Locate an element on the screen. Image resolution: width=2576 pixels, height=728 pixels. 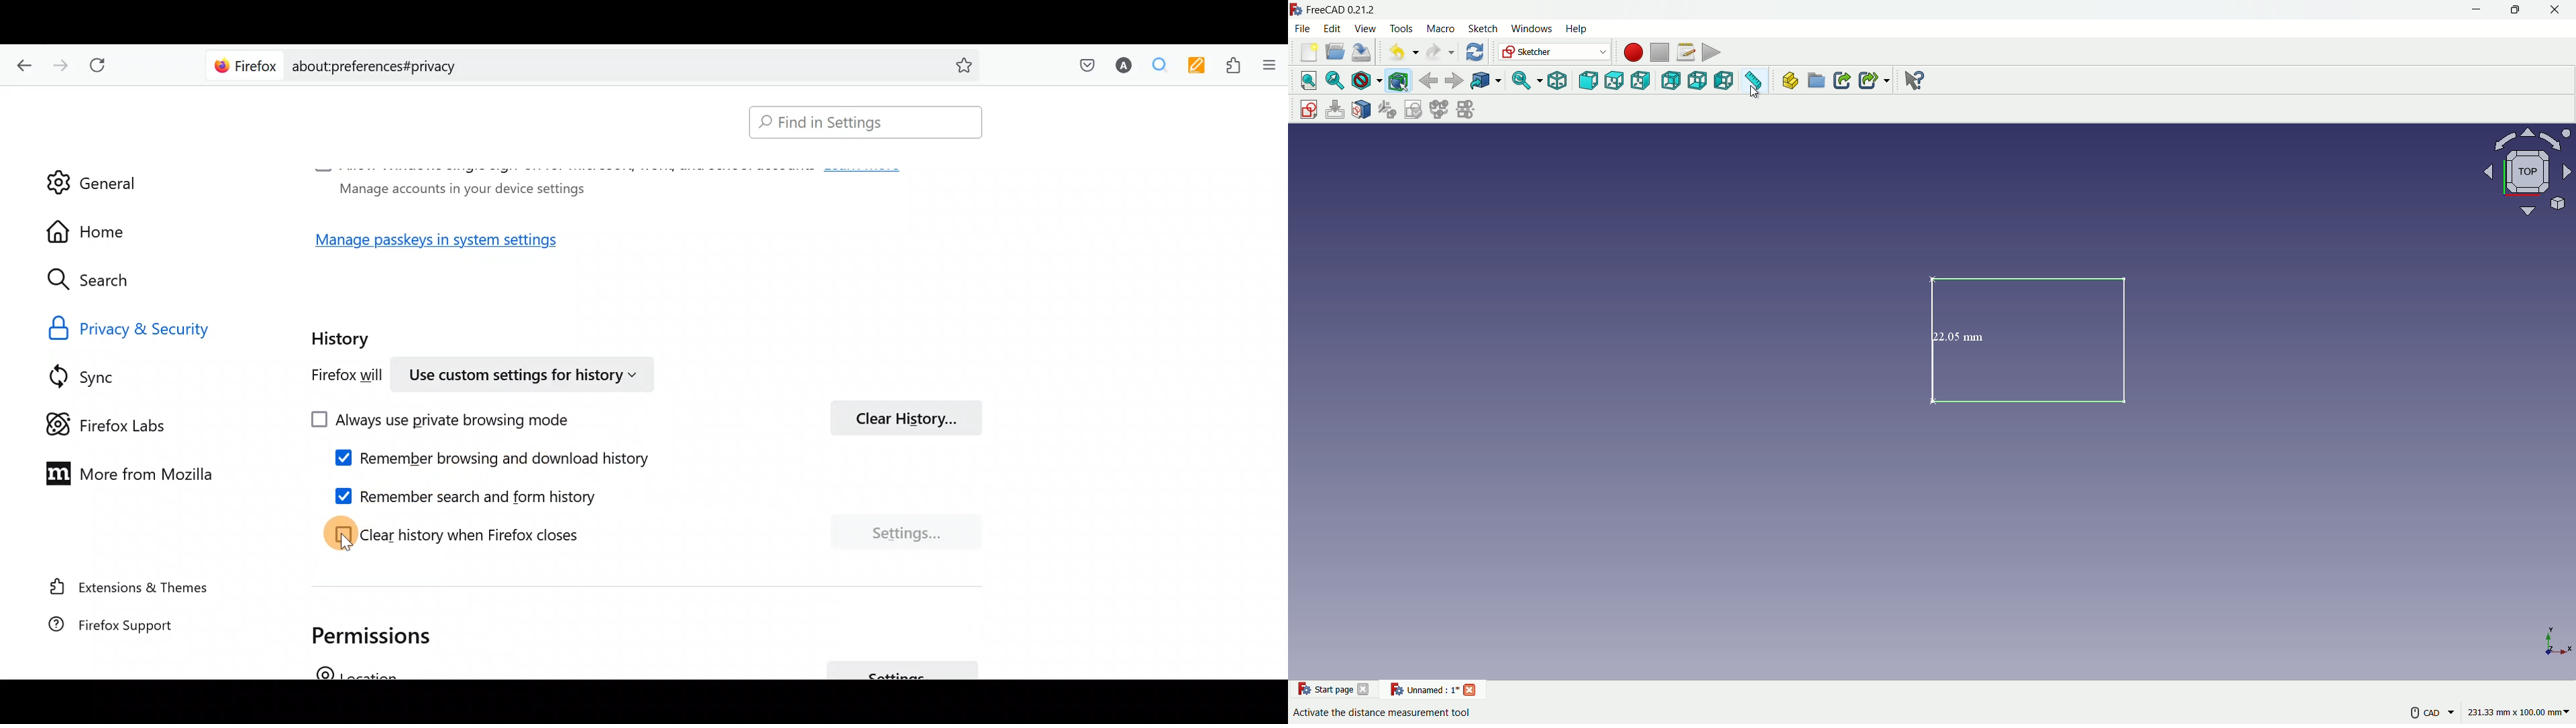
execute macros is located at coordinates (1711, 54).